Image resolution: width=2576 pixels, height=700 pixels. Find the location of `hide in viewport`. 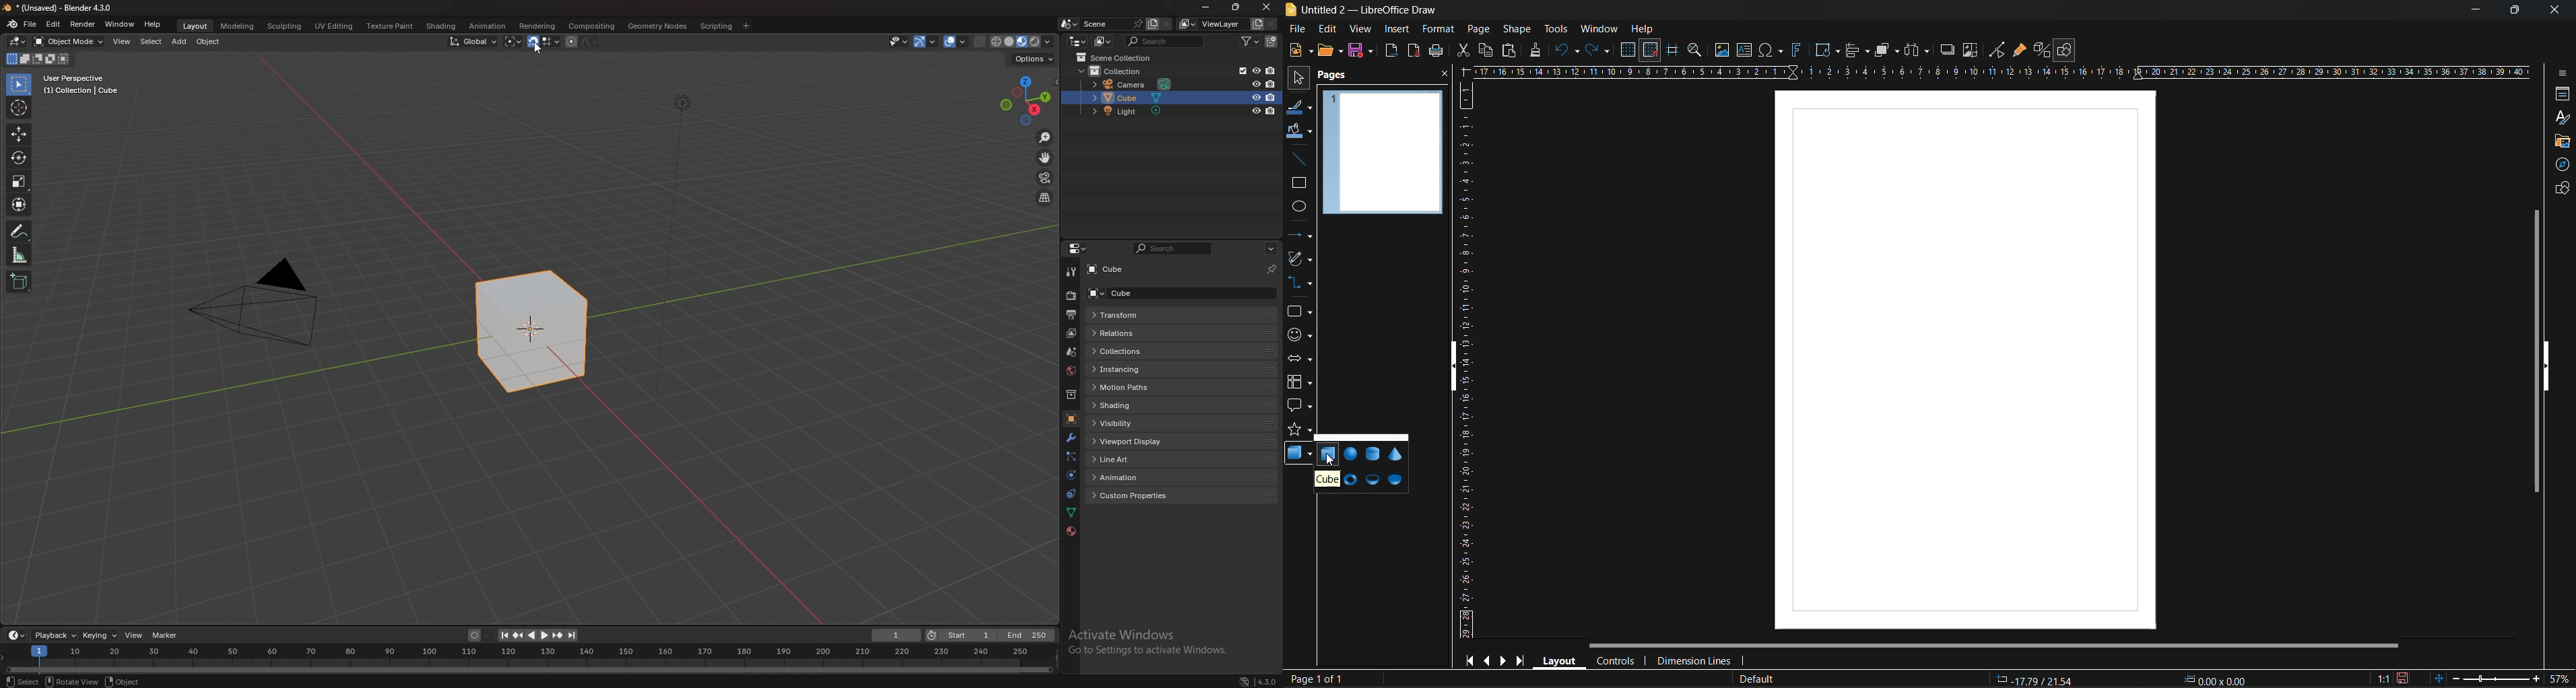

hide in viewport is located at coordinates (1256, 71).